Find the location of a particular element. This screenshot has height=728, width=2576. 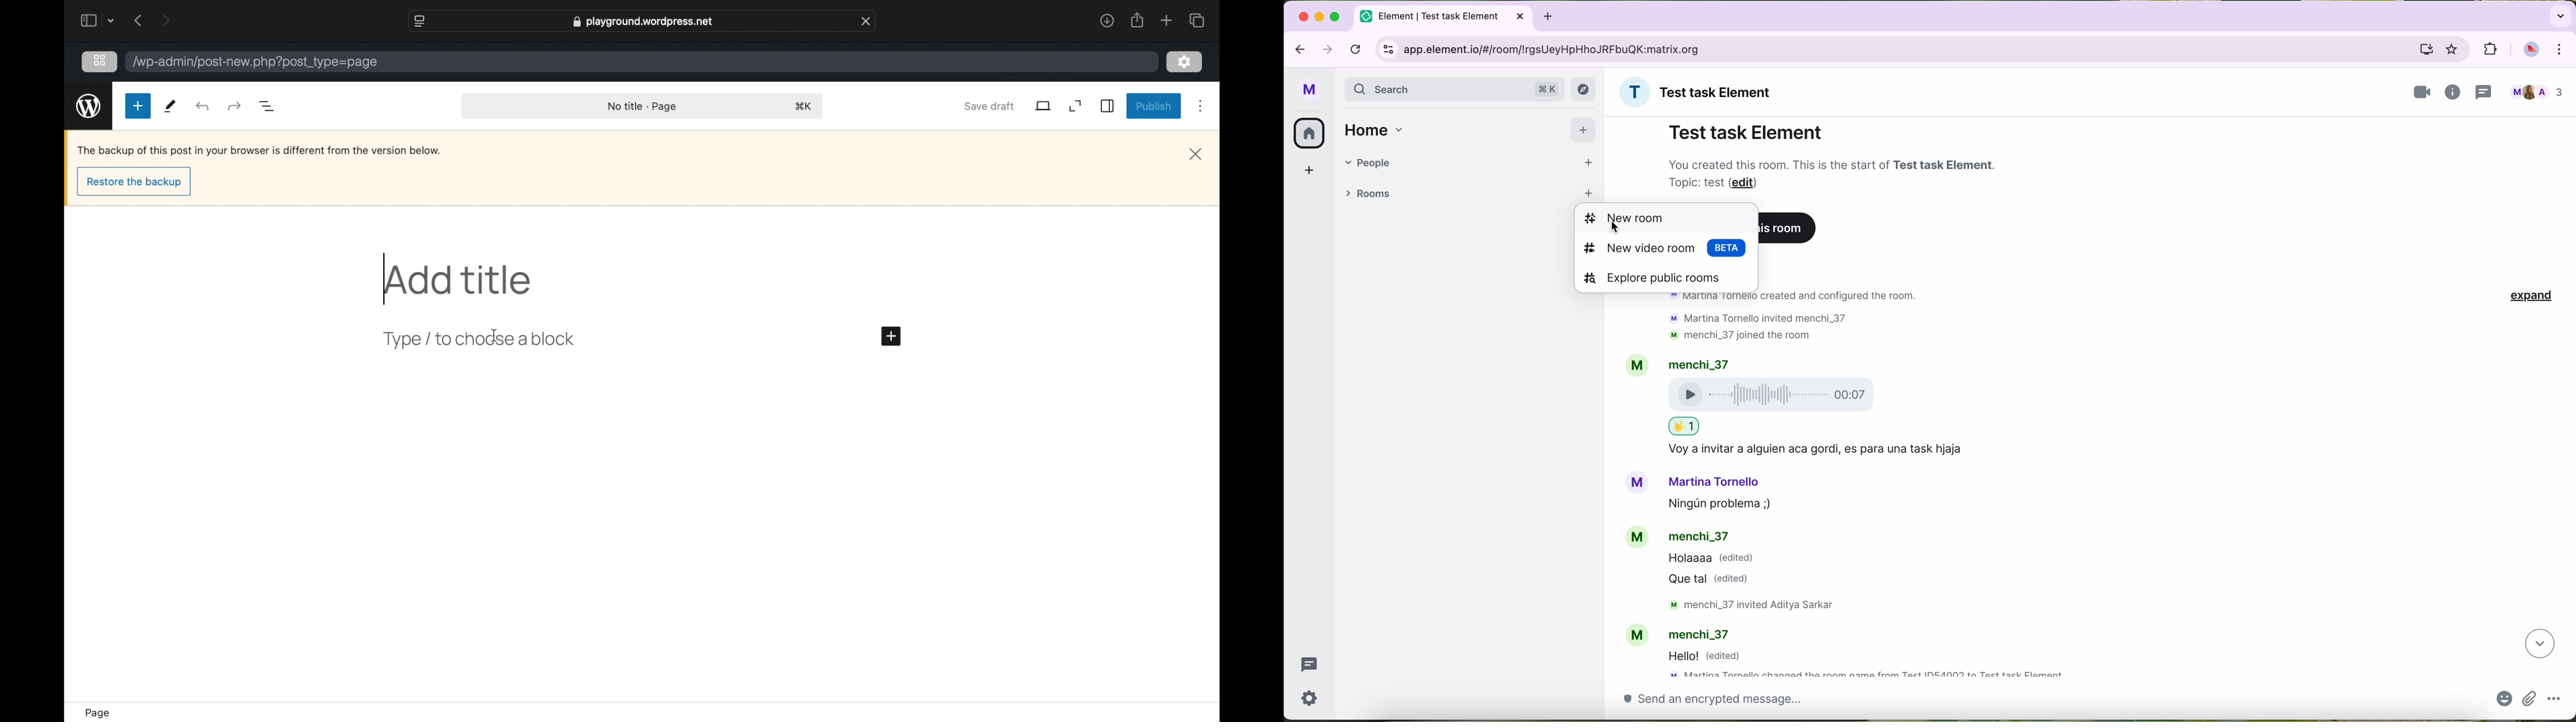

account is located at coordinates (1685, 633).